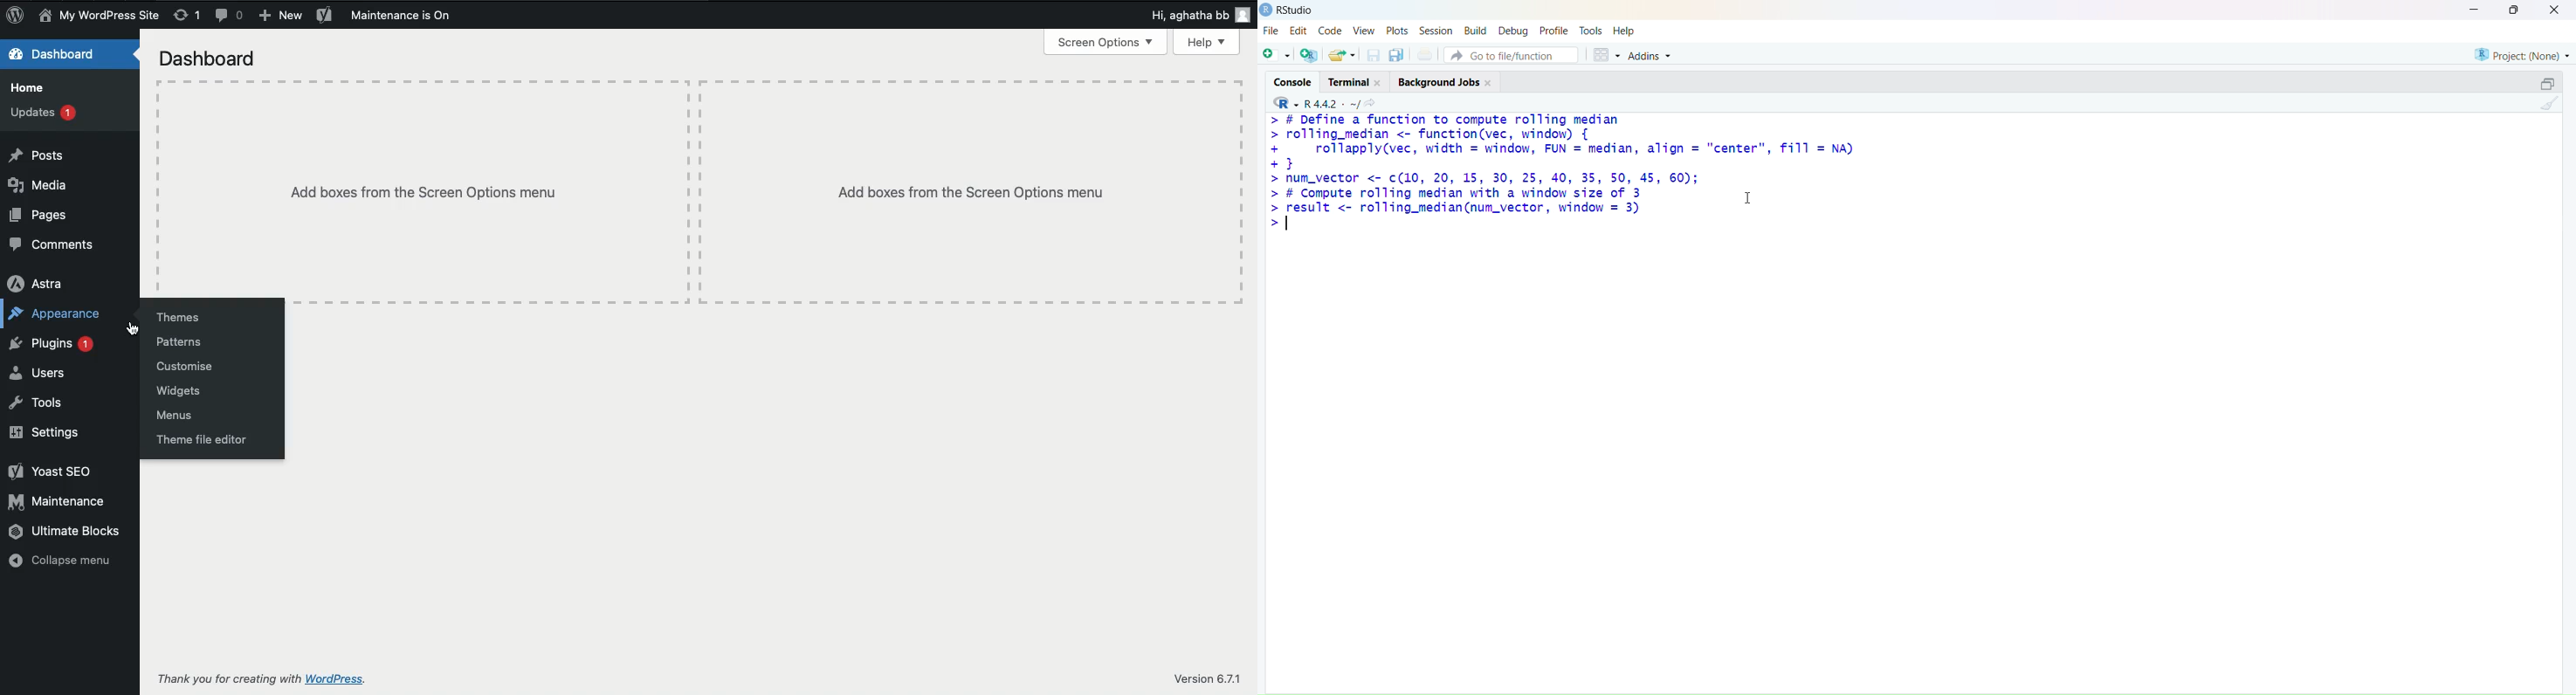 Image resolution: width=2576 pixels, height=700 pixels. What do you see at coordinates (1425, 54) in the screenshot?
I see `print` at bounding box center [1425, 54].